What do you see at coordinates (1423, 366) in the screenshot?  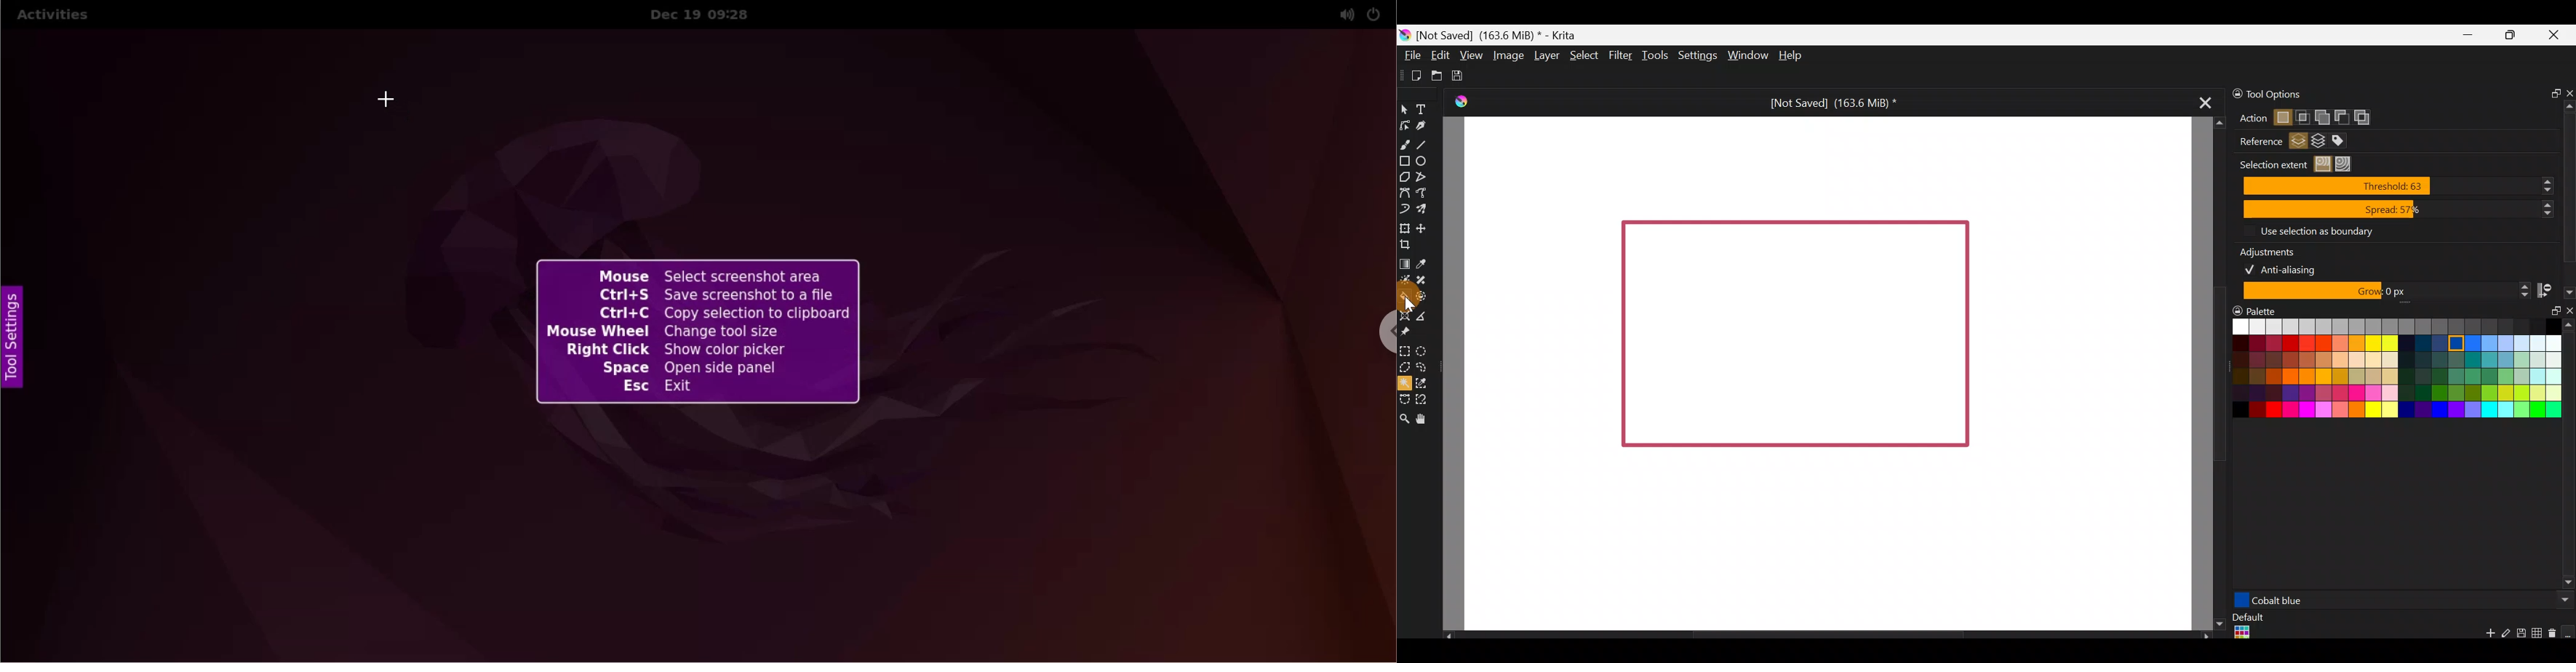 I see `Freehand selection tool` at bounding box center [1423, 366].